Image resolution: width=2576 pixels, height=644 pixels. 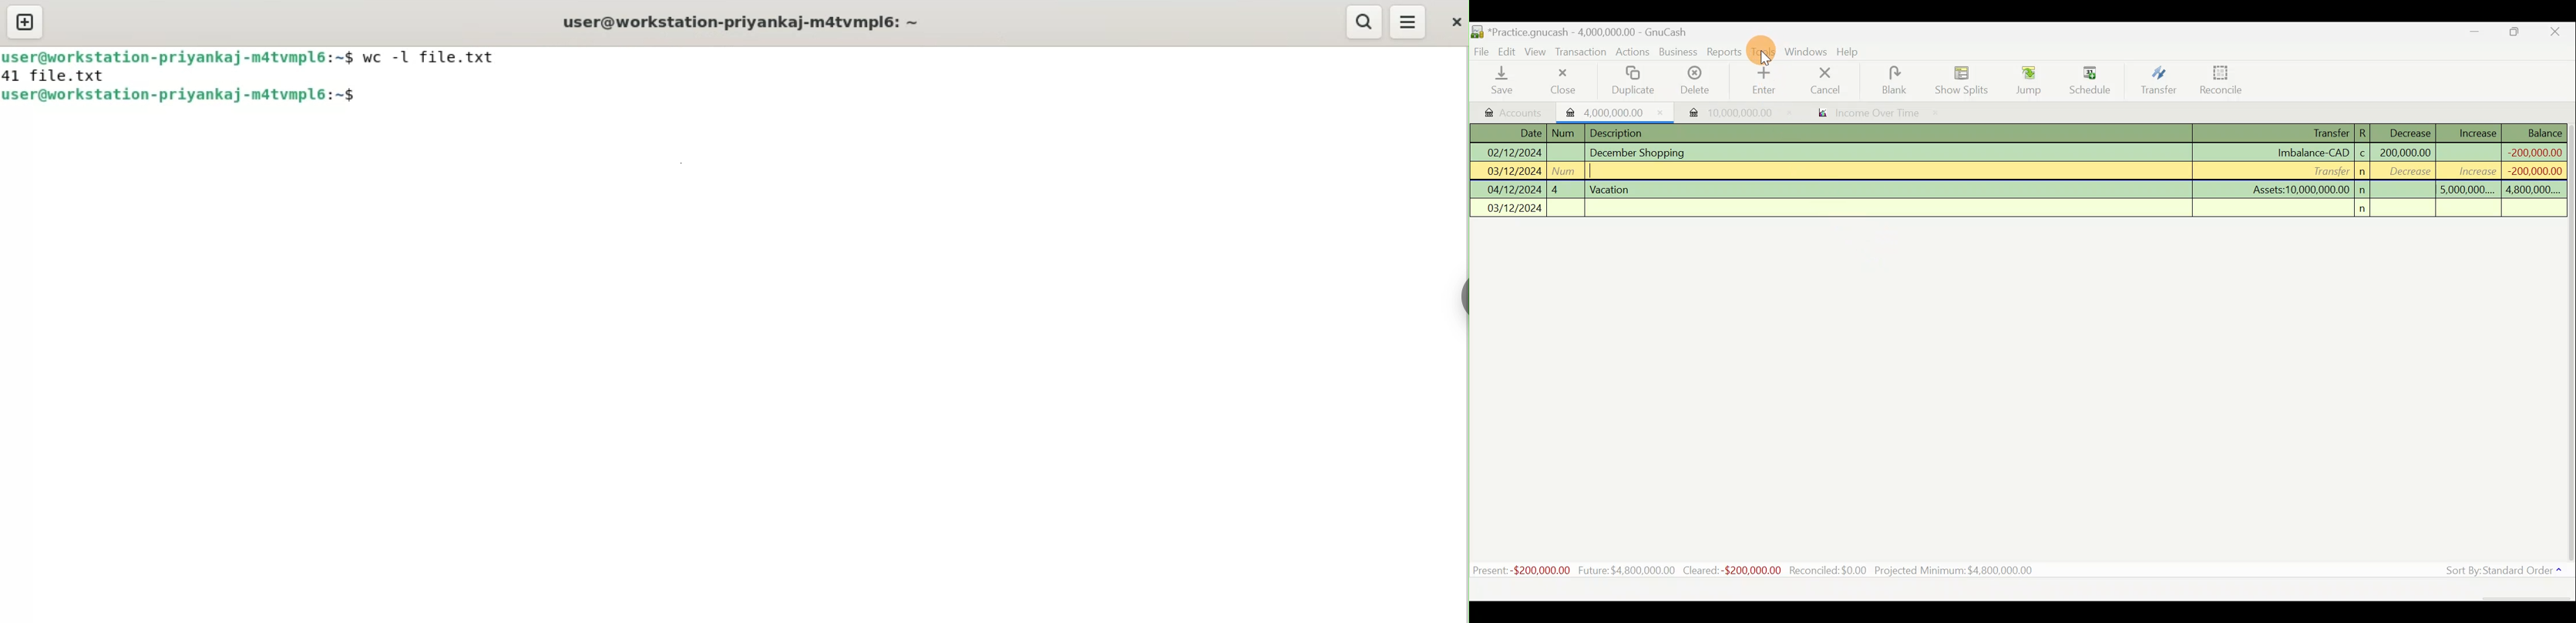 What do you see at coordinates (2533, 151) in the screenshot?
I see `-200,000,000` at bounding box center [2533, 151].